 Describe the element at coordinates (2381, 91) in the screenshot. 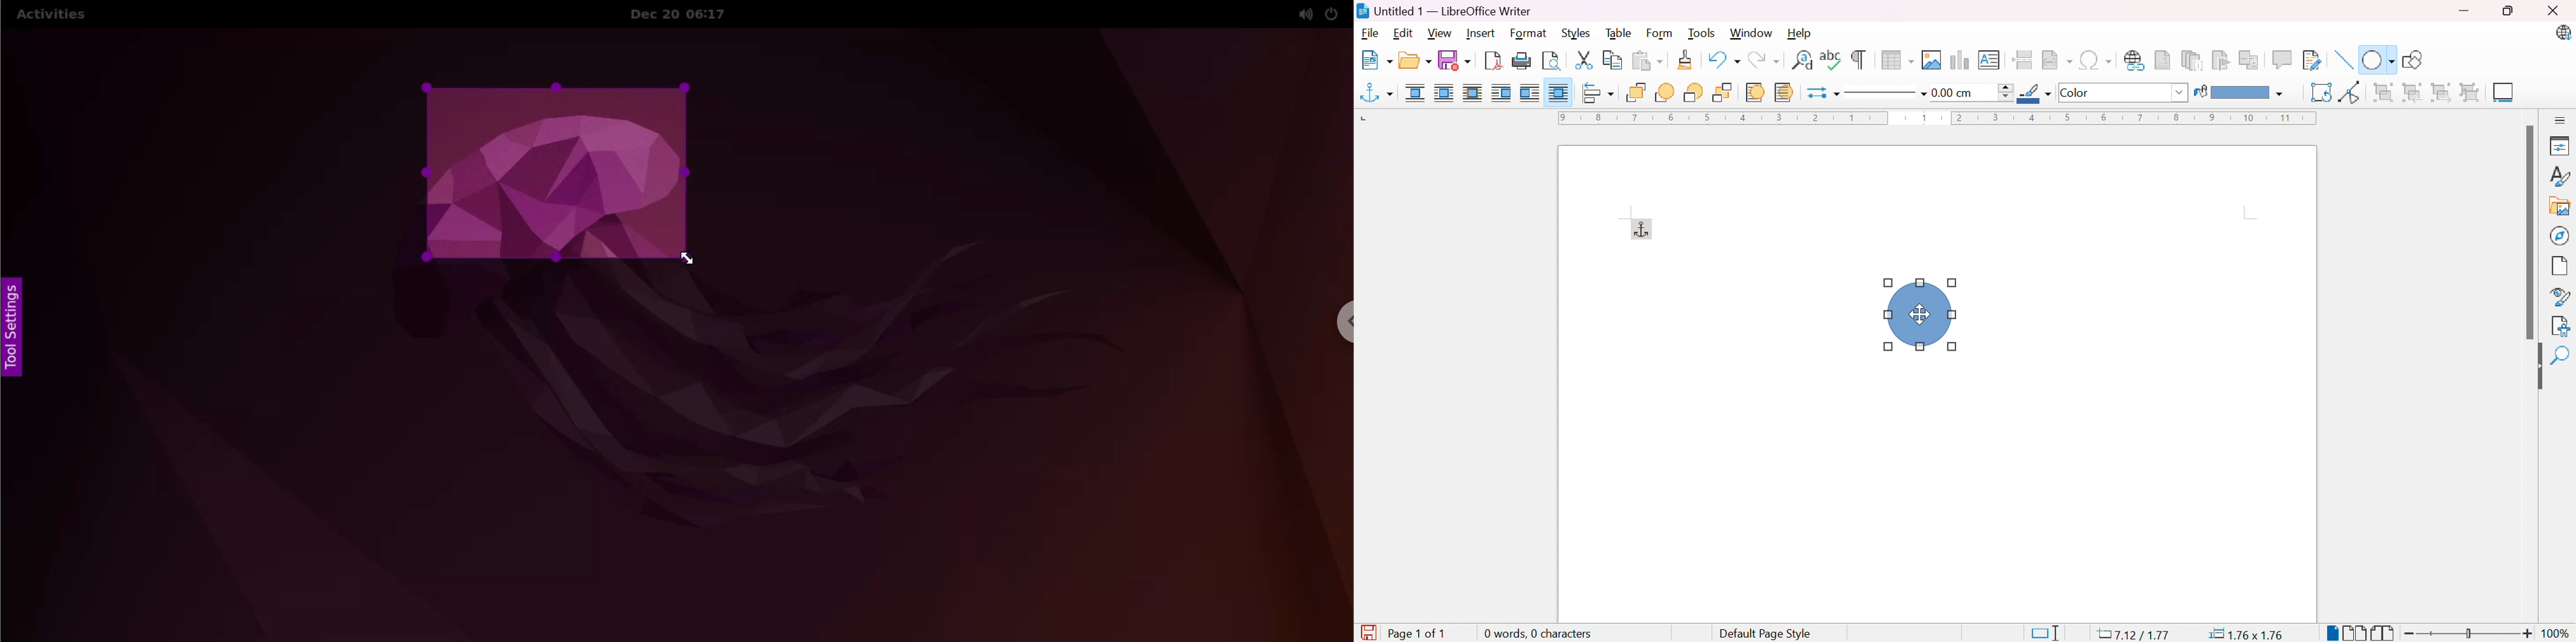

I see `Group` at that location.